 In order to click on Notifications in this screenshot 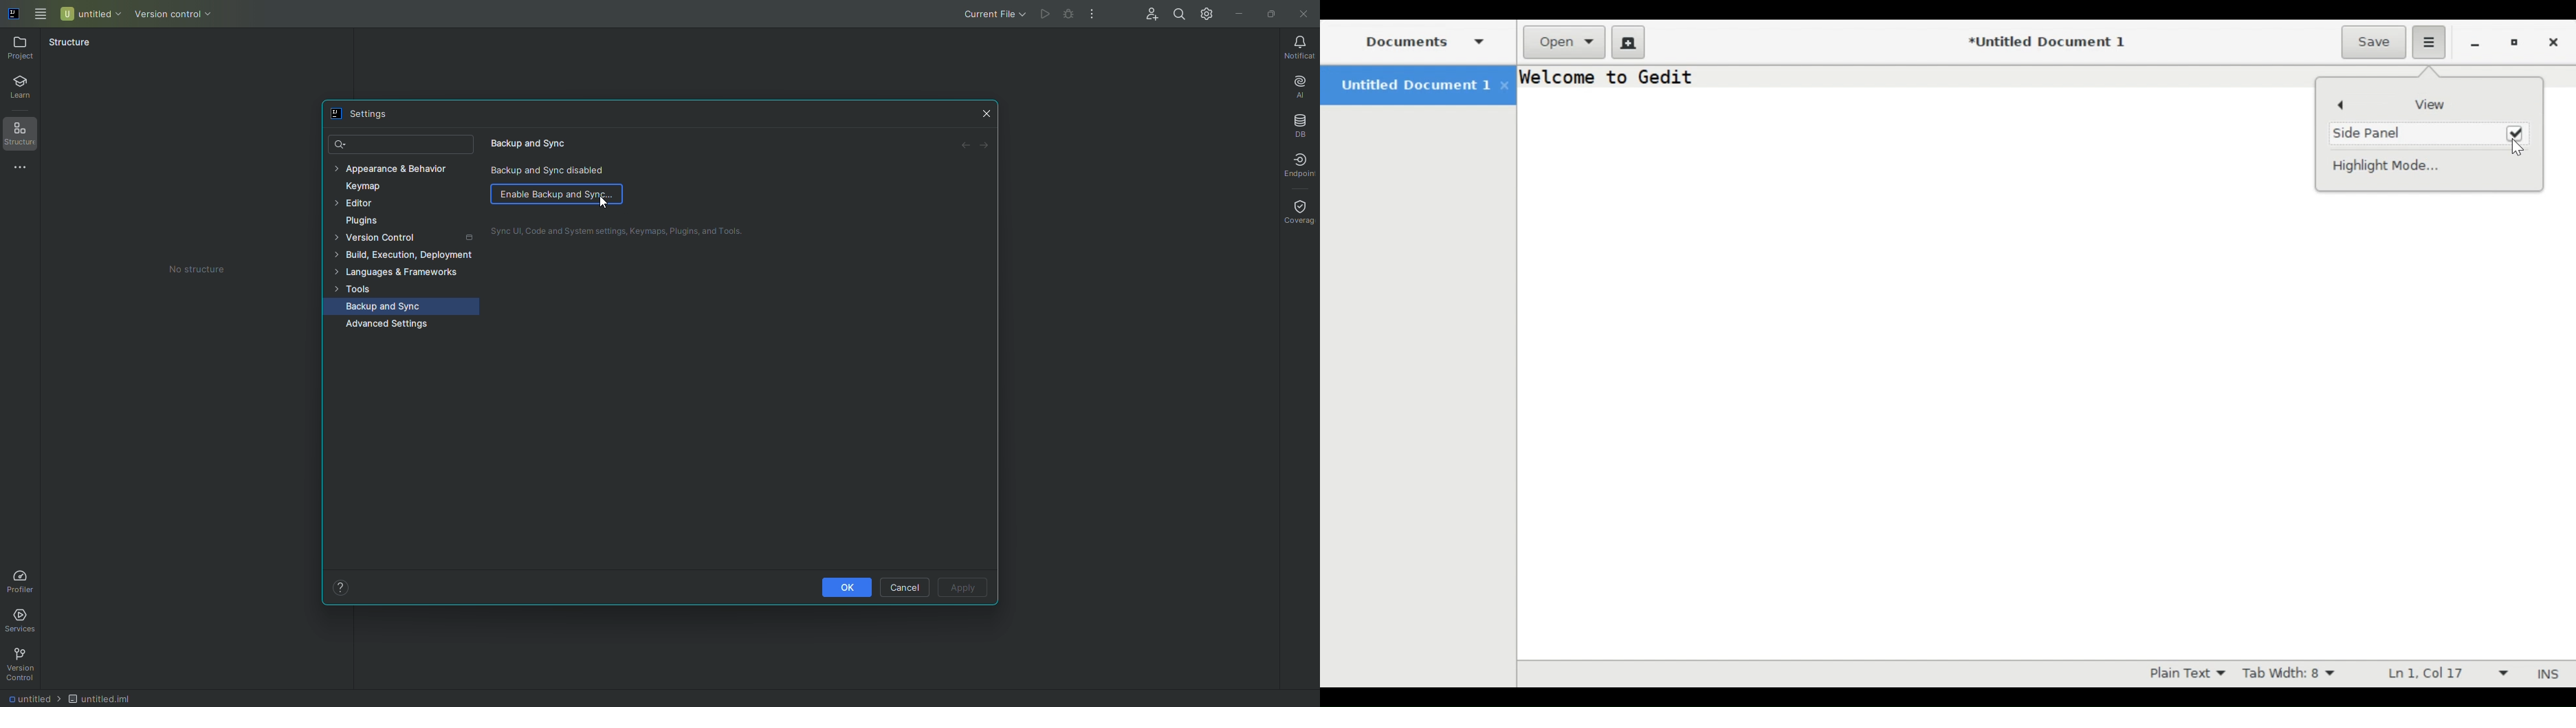, I will do `click(1295, 47)`.